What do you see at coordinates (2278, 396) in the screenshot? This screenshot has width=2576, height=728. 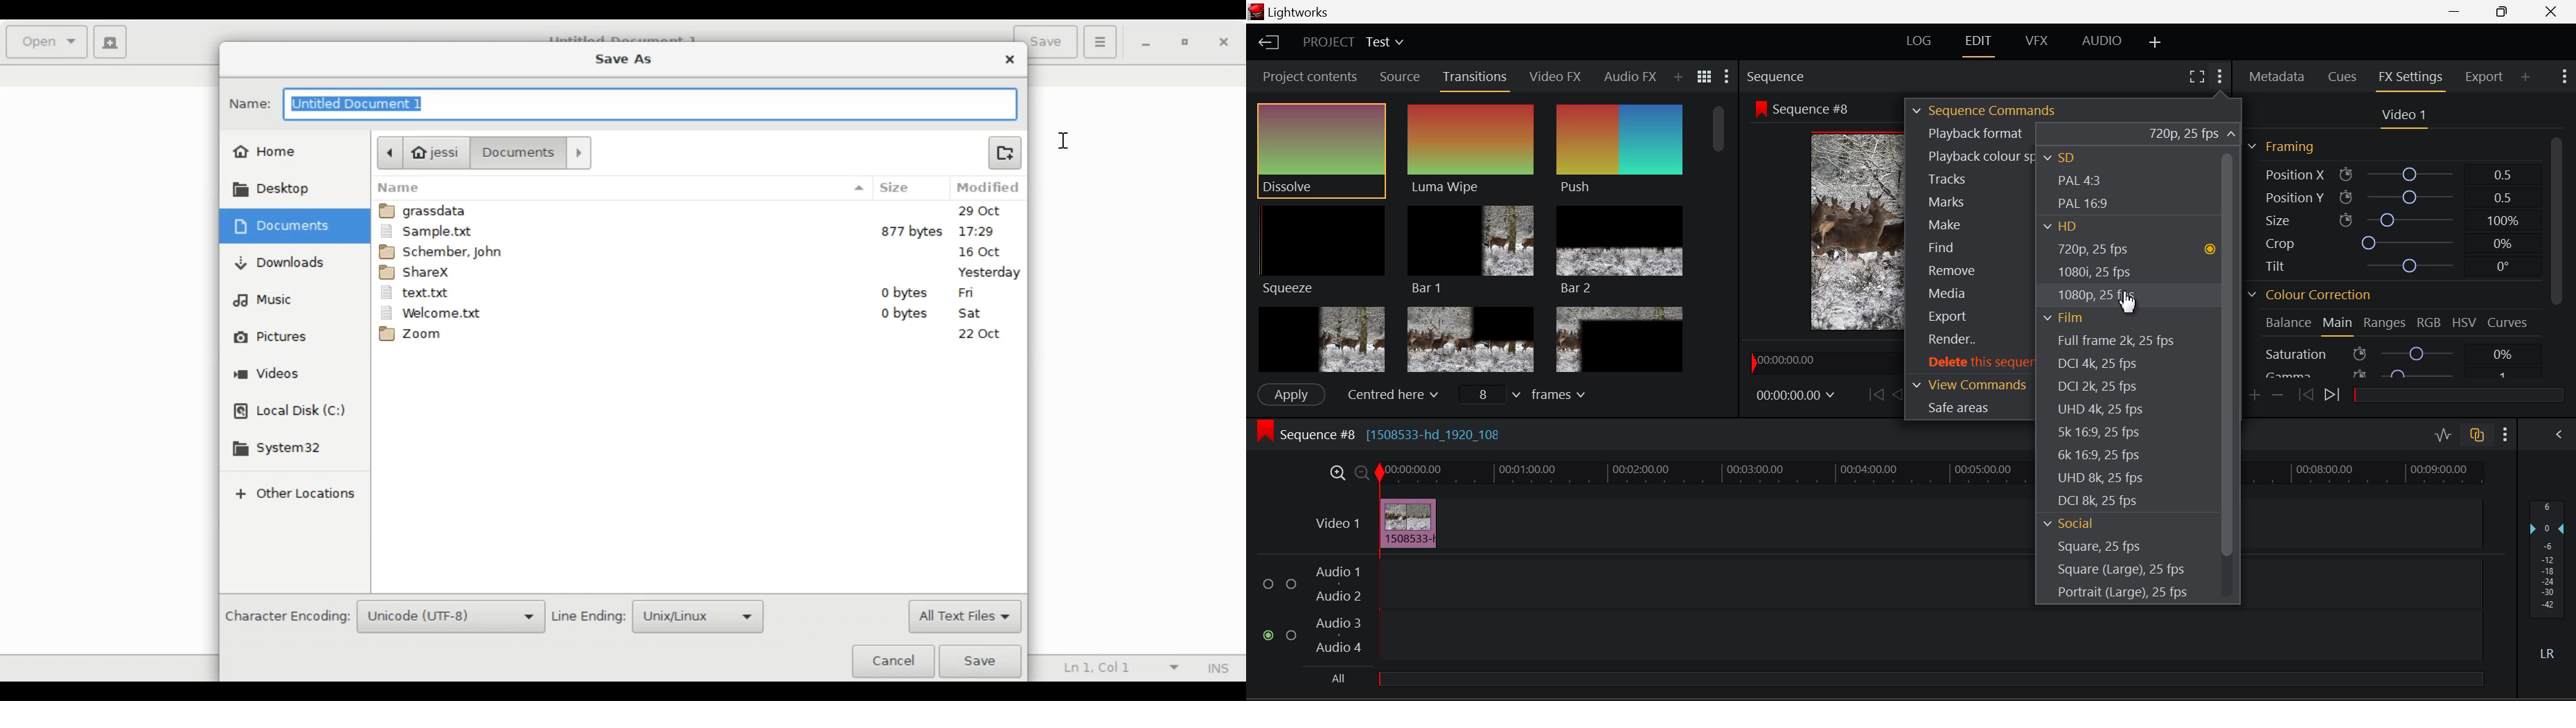 I see `Remove keyframe` at bounding box center [2278, 396].